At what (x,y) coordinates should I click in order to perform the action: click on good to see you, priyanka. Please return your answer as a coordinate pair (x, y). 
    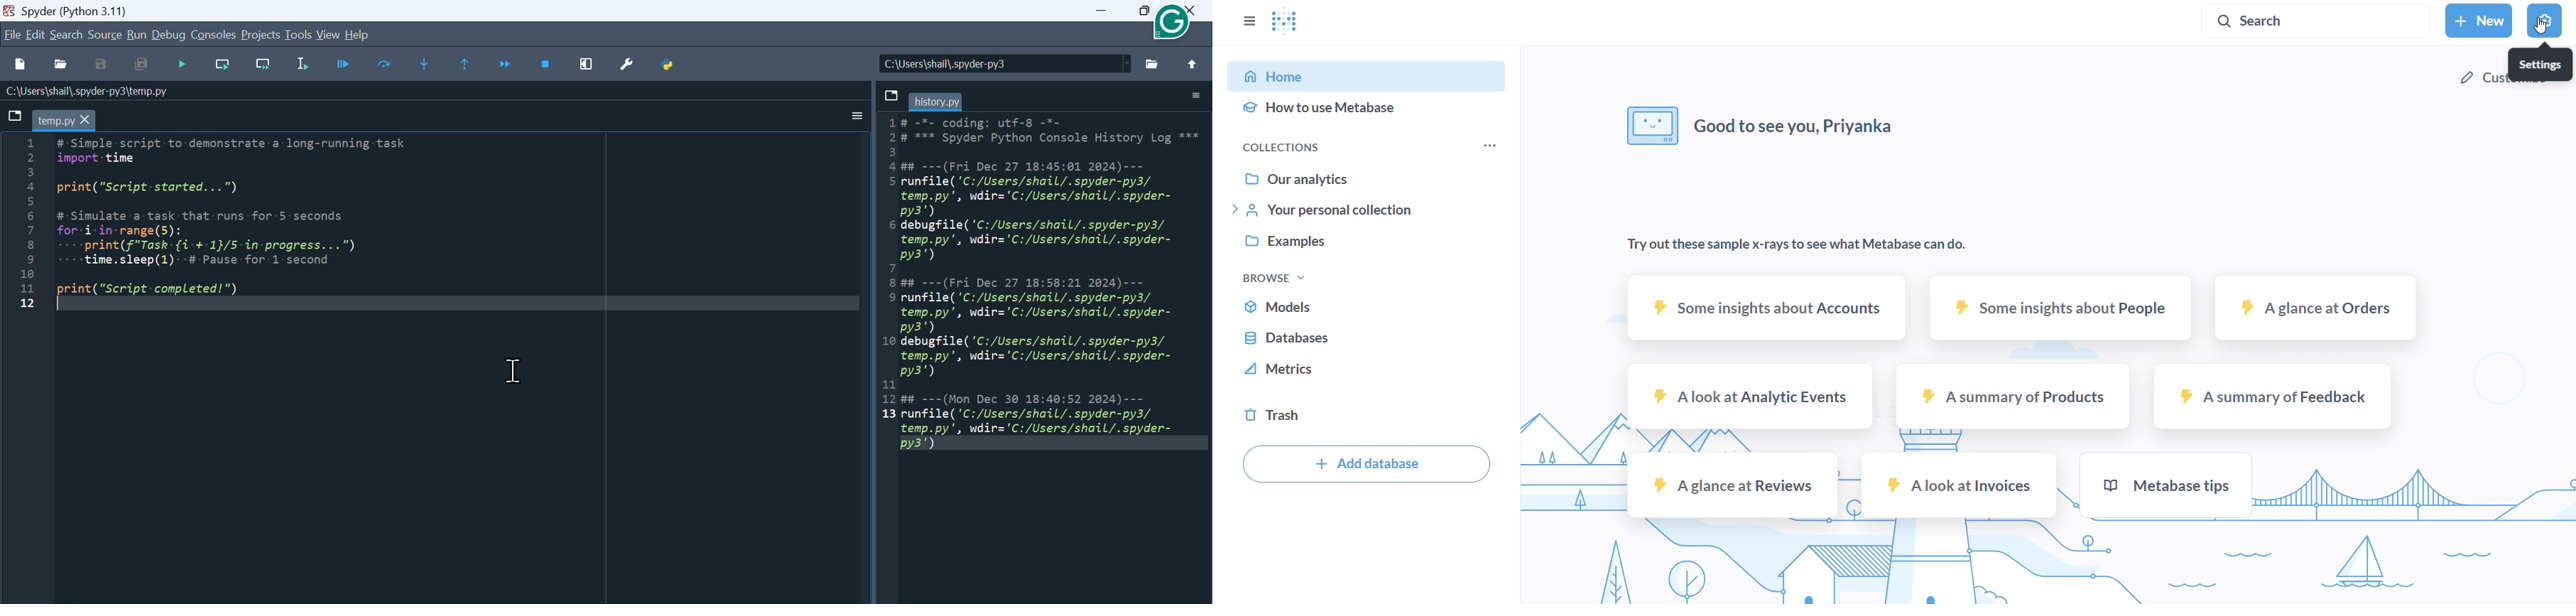
    Looking at the image, I should click on (1764, 127).